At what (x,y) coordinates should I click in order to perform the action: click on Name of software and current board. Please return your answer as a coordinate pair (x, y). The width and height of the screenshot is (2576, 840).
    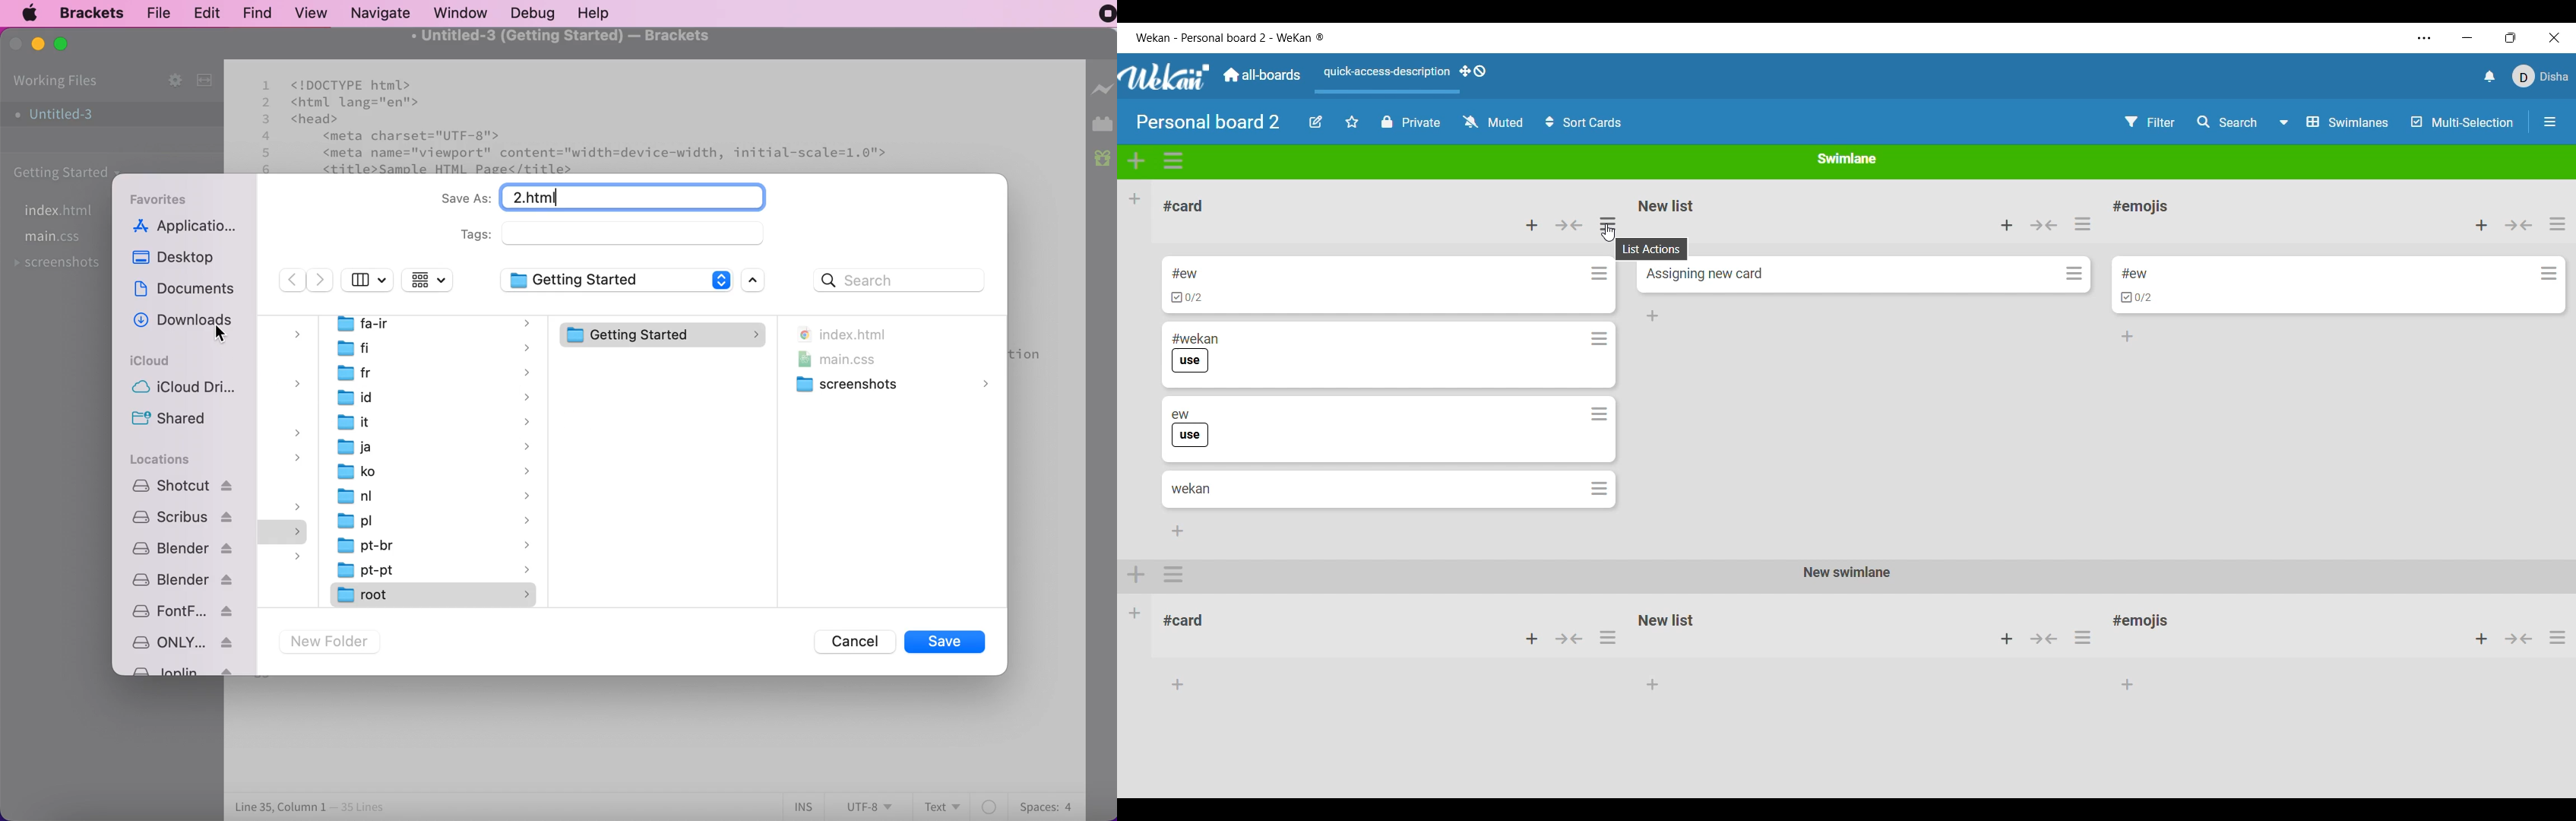
    Looking at the image, I should click on (1229, 37).